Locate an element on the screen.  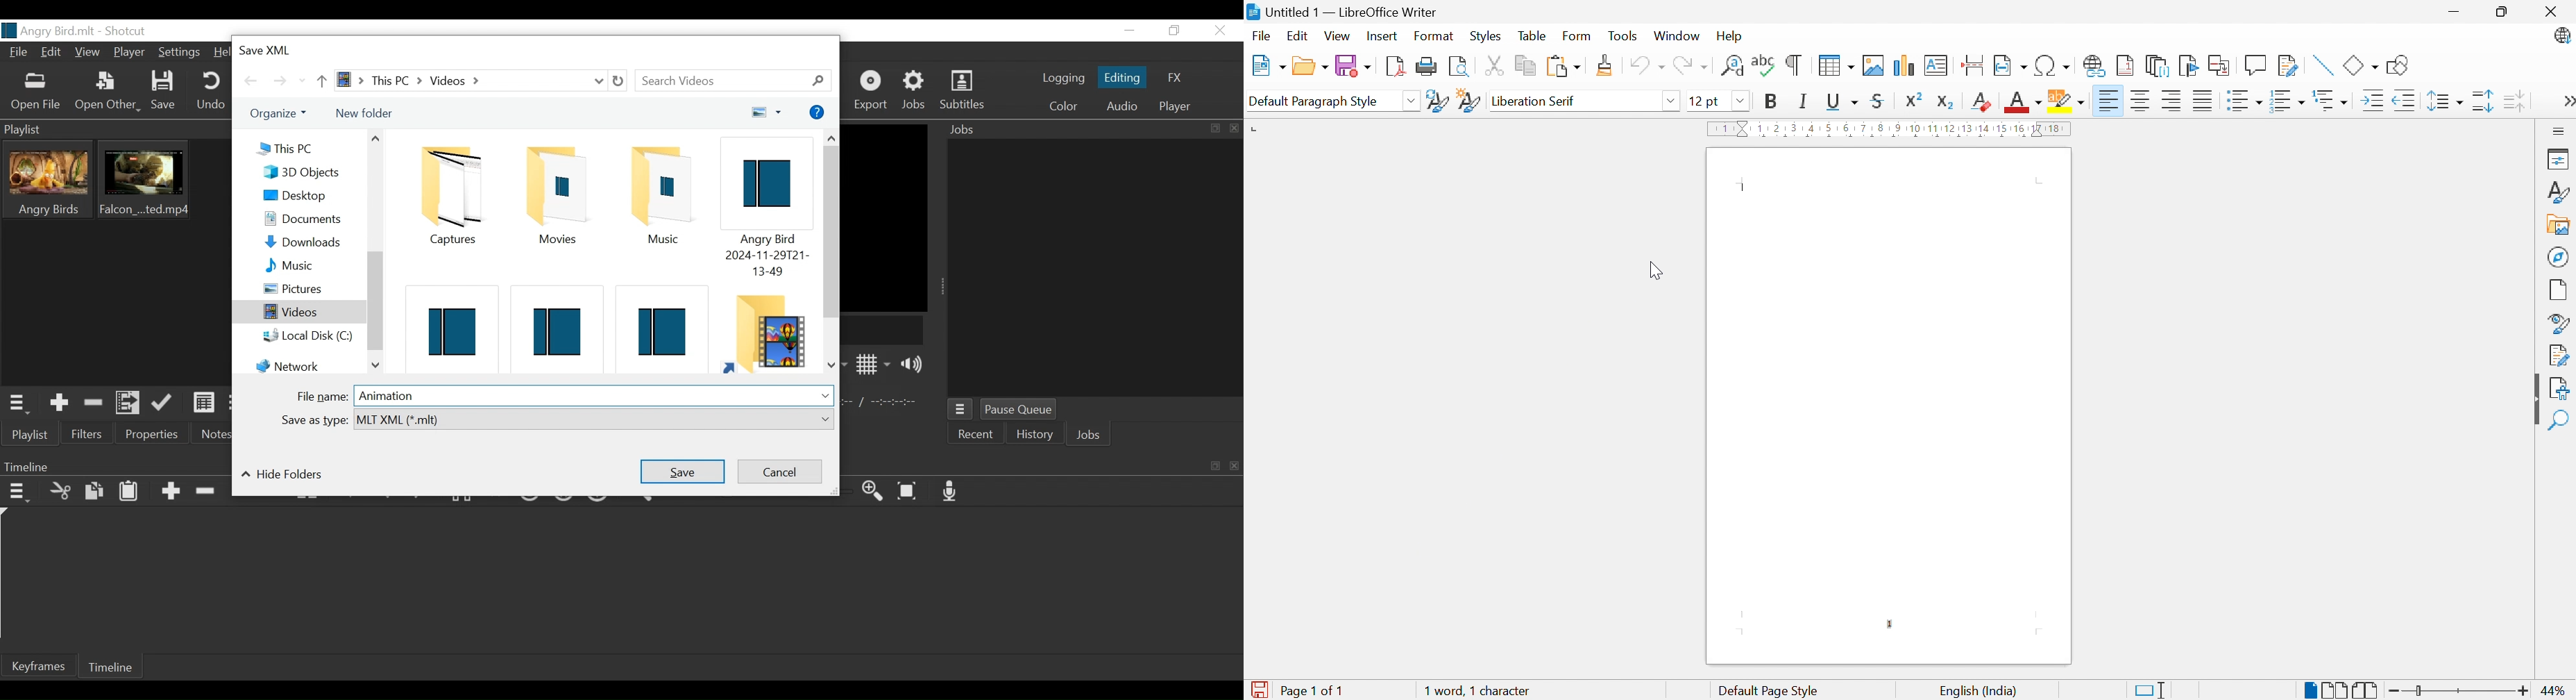
Jobs is located at coordinates (1086, 436).